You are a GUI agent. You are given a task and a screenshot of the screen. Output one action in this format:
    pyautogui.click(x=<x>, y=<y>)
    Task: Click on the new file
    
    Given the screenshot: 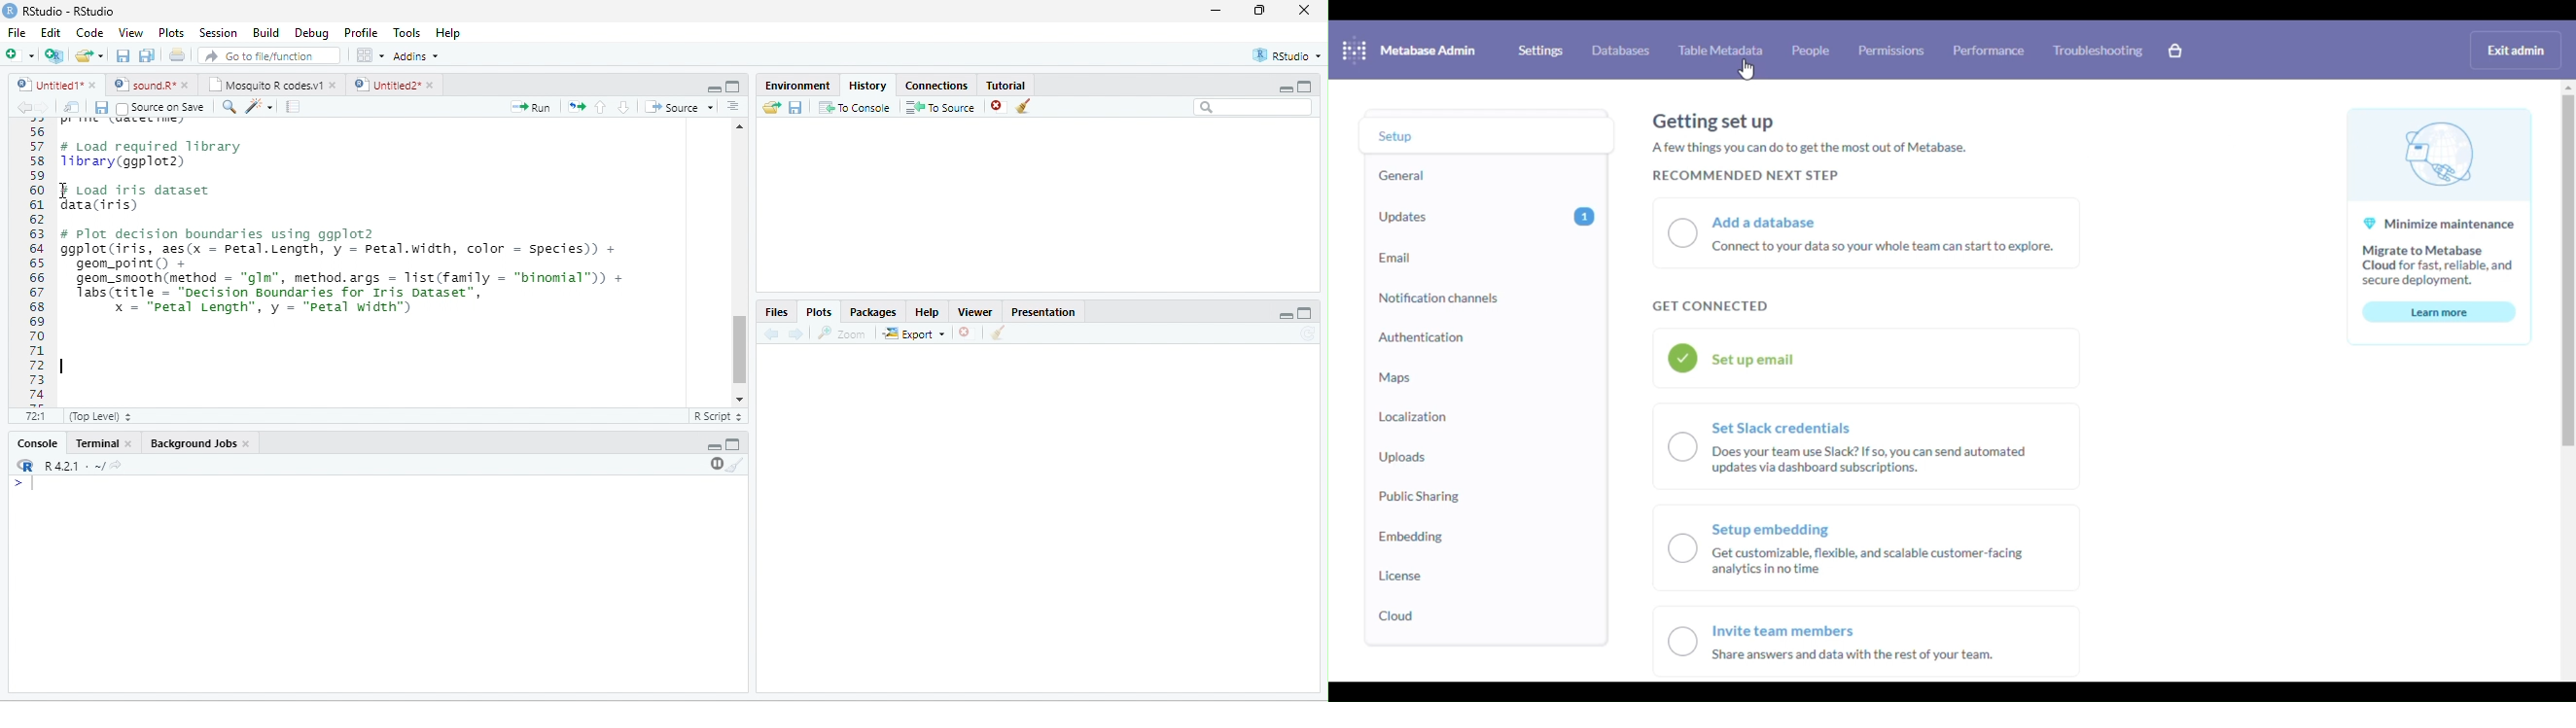 What is the action you would take?
    pyautogui.click(x=19, y=54)
    